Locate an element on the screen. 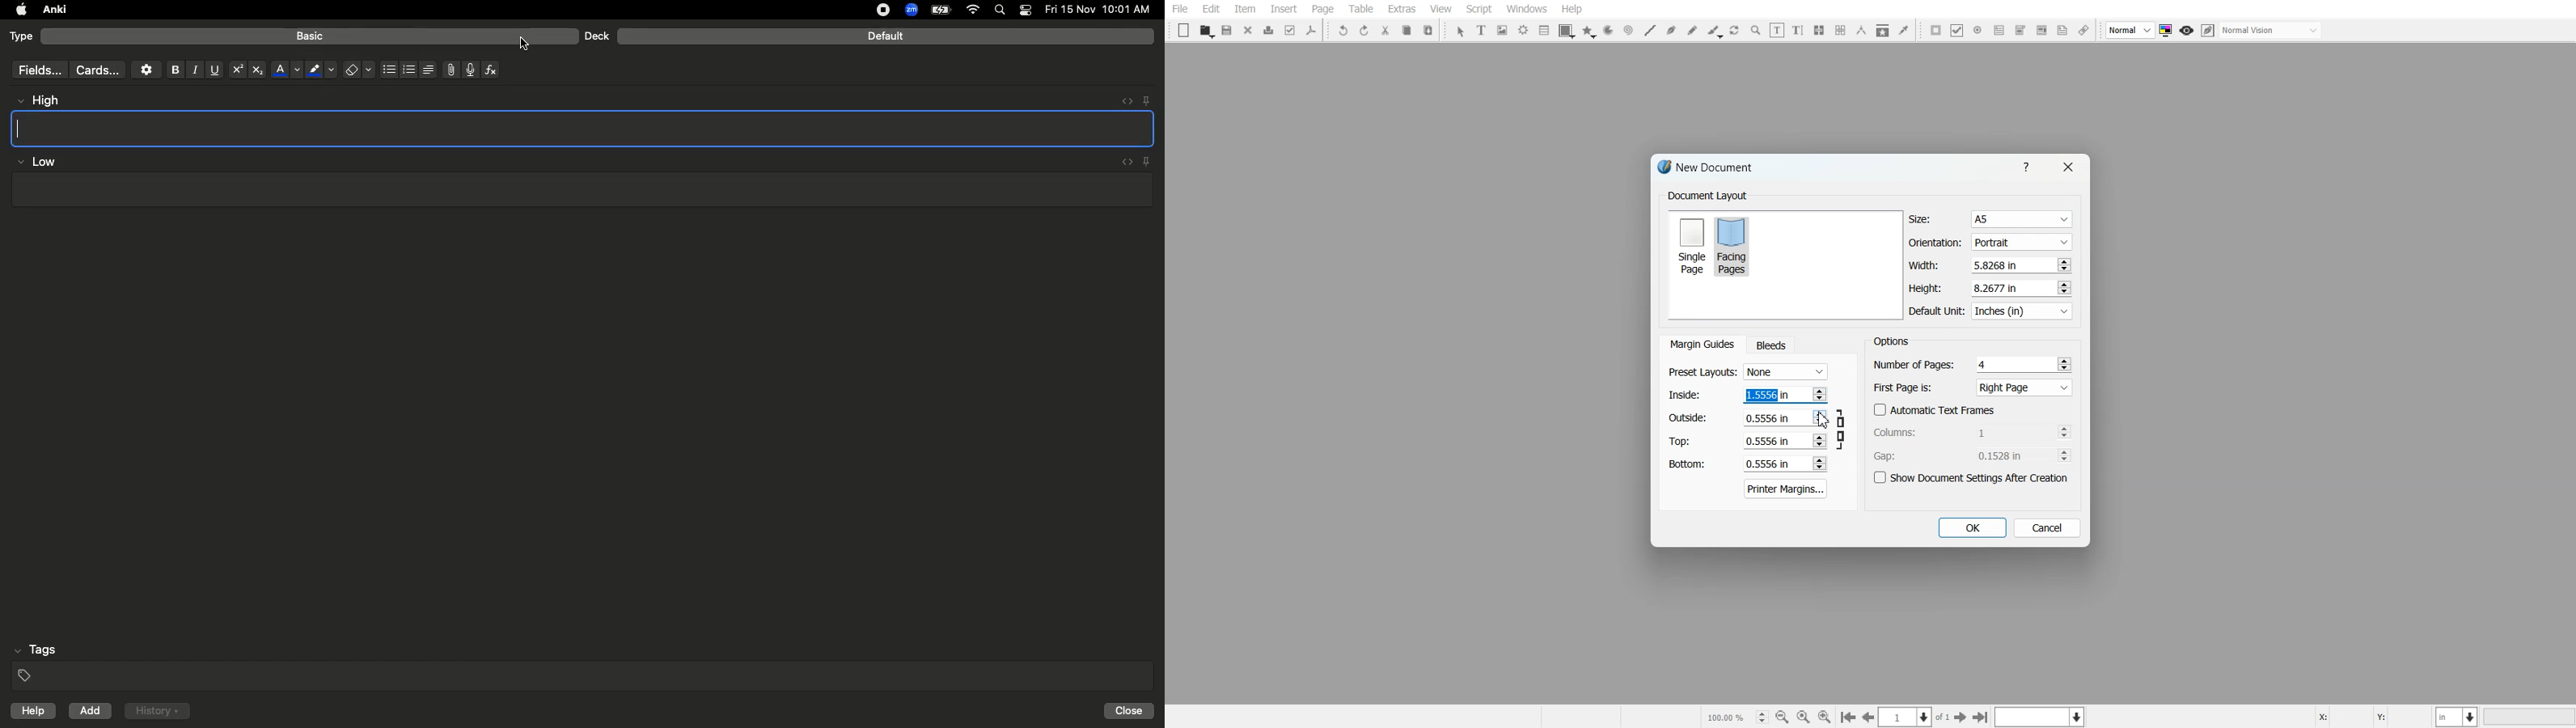 This screenshot has width=2576, height=728. Go to the previous page is located at coordinates (1868, 717).